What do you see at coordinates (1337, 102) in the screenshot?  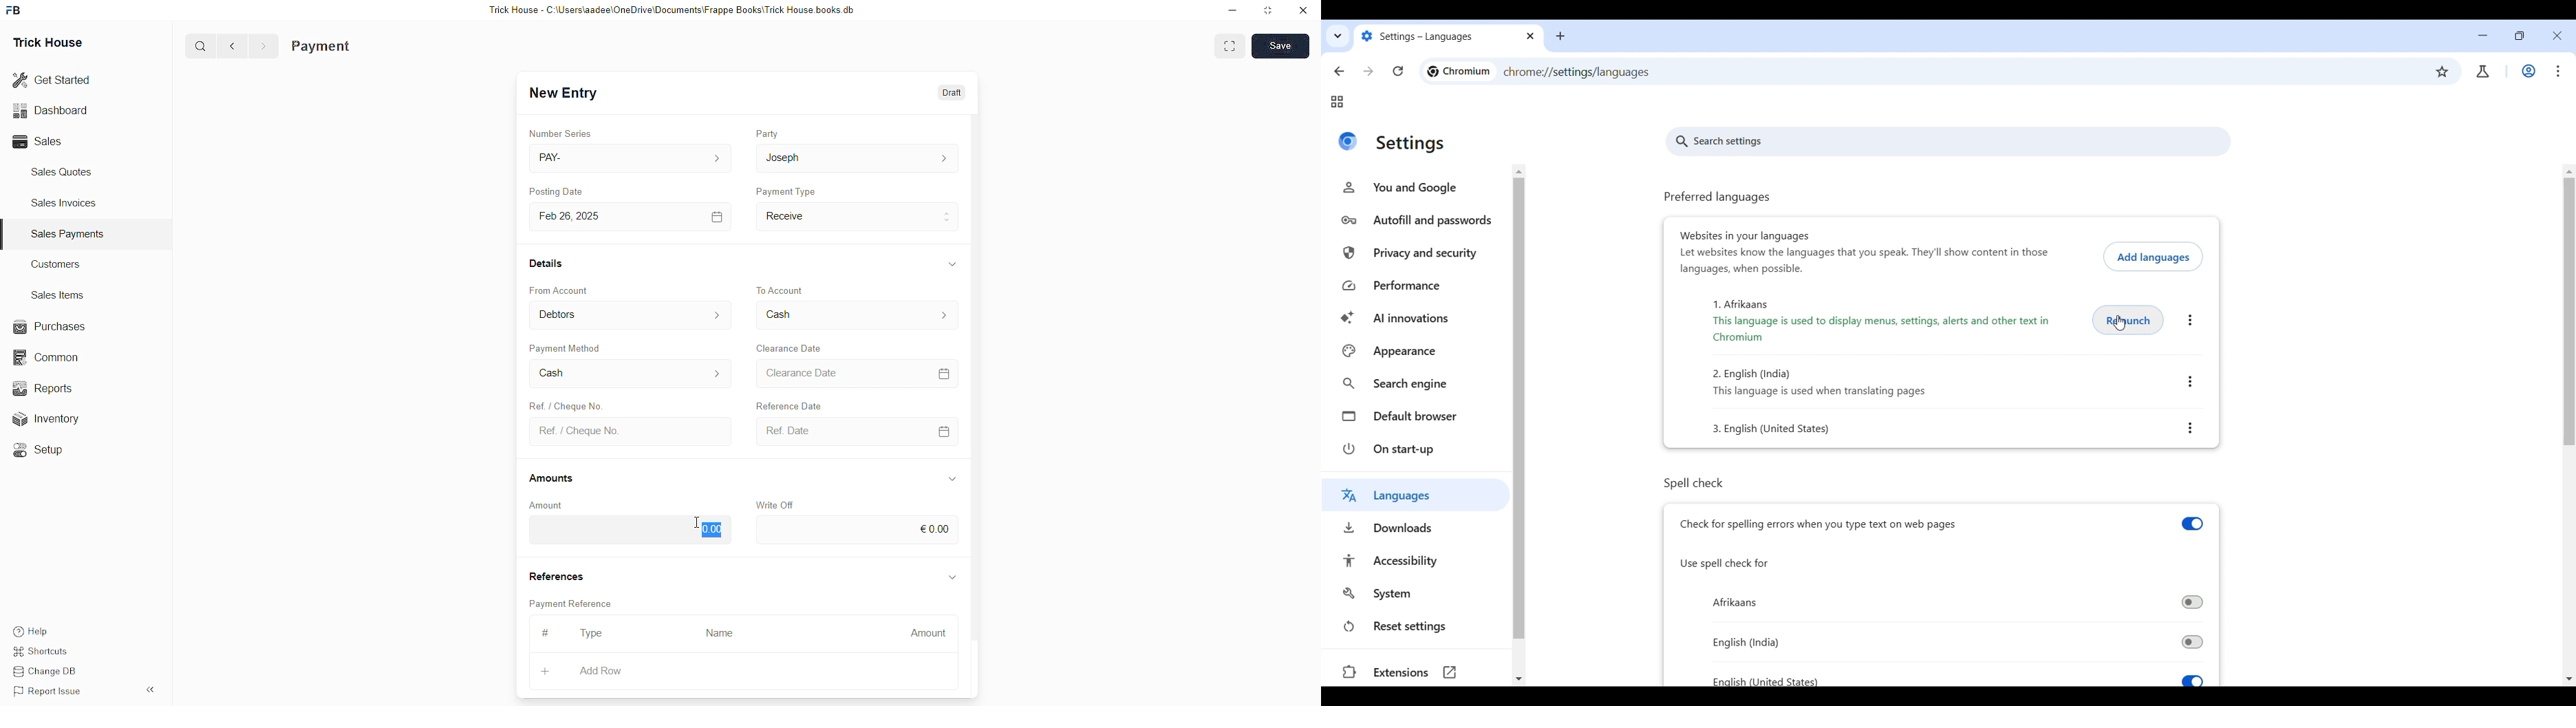 I see `Tab groups` at bounding box center [1337, 102].